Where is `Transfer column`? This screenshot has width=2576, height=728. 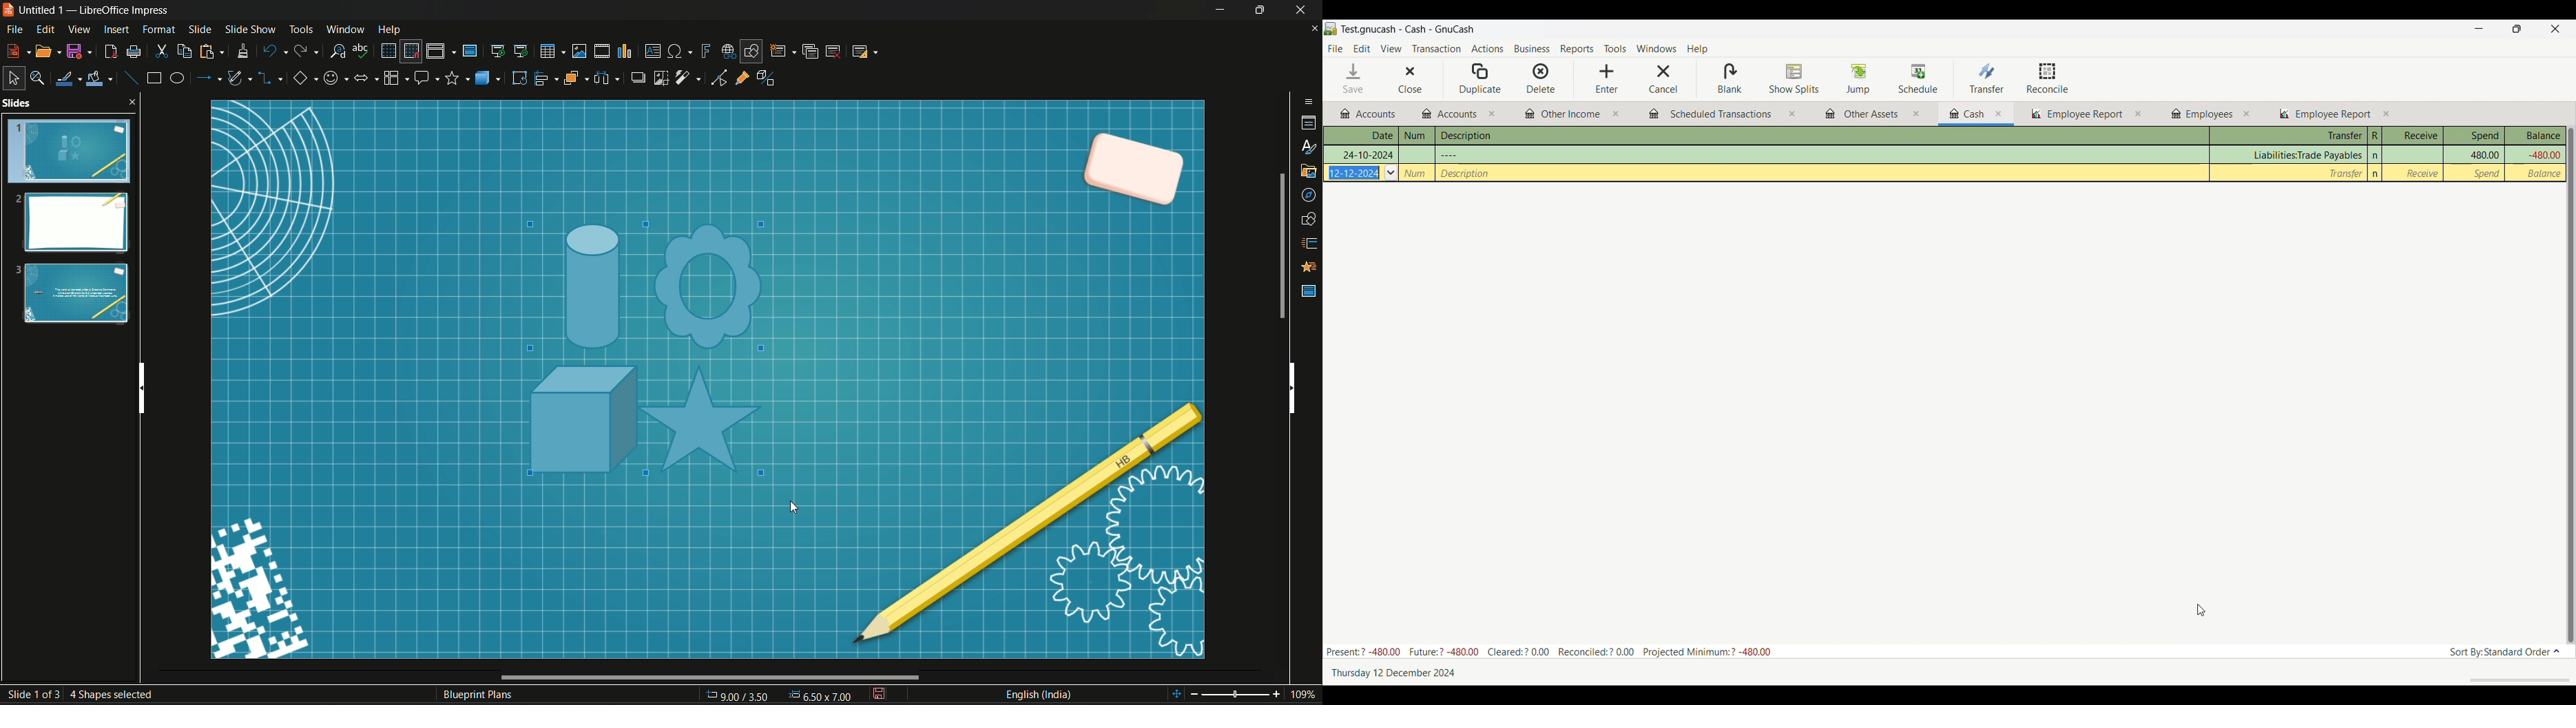
Transfer column is located at coordinates (2289, 136).